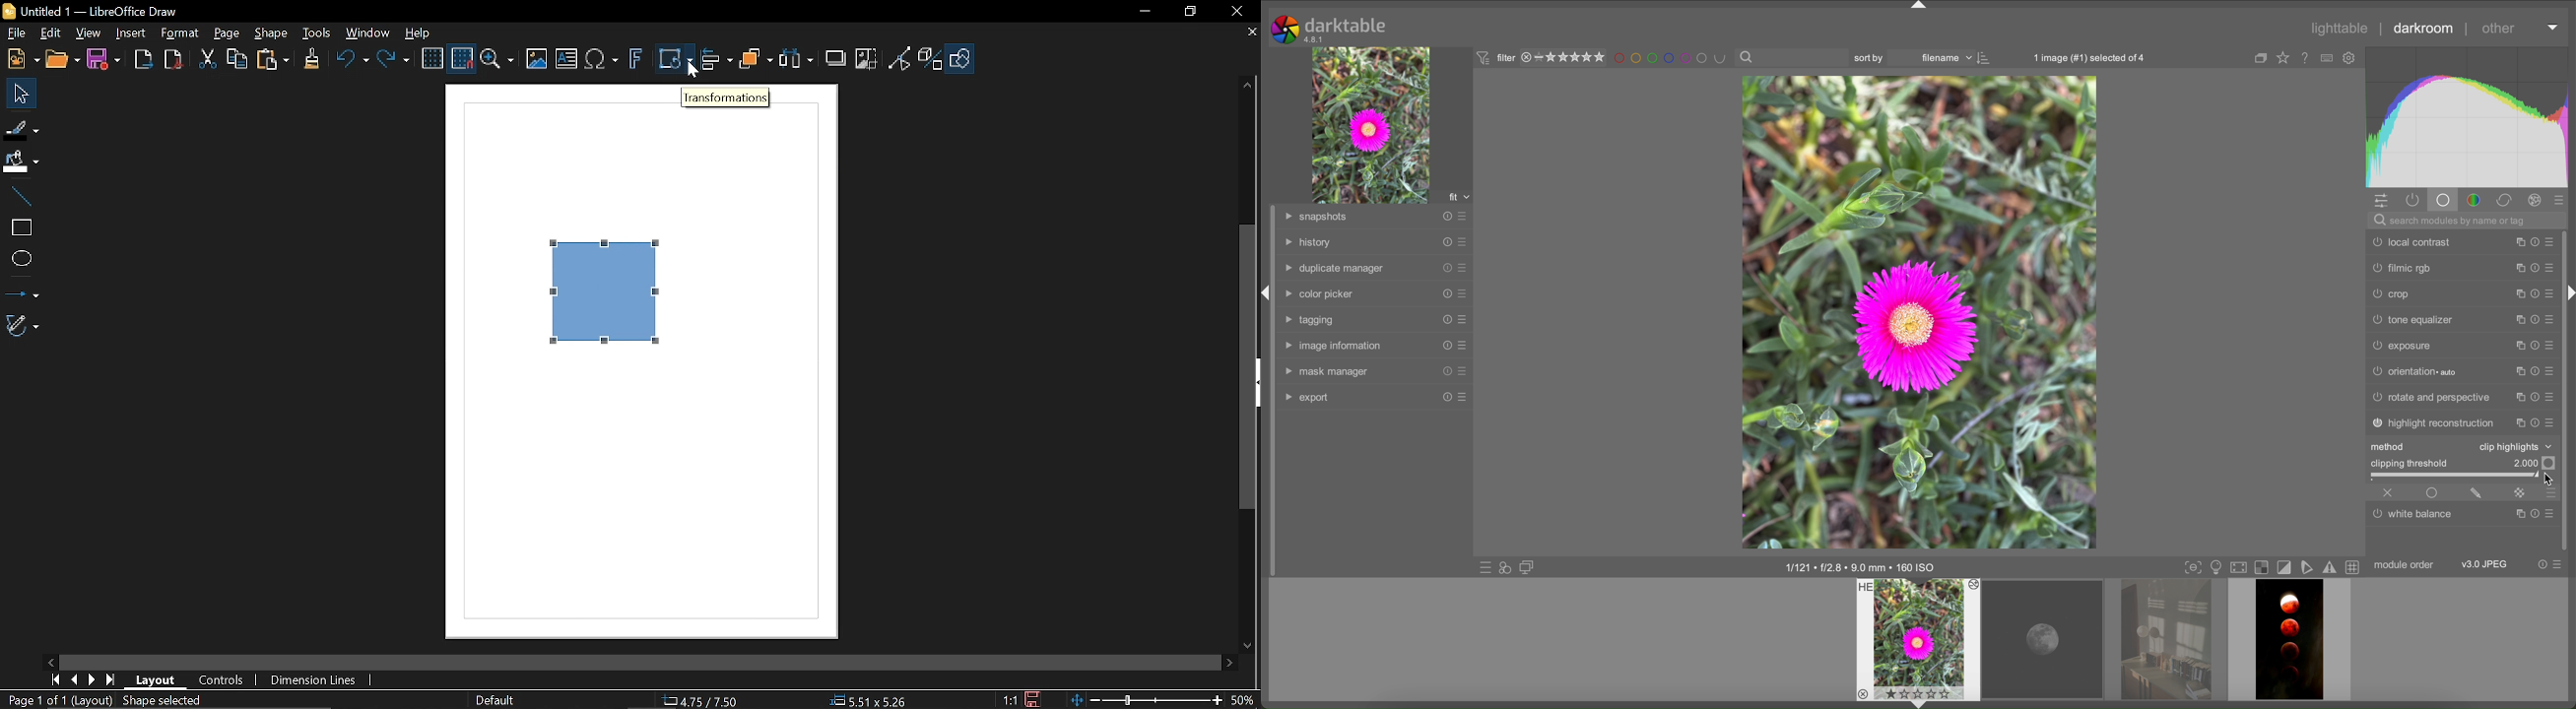 The height and width of the screenshot is (728, 2576). Describe the element at coordinates (1248, 86) in the screenshot. I see `Move up` at that location.